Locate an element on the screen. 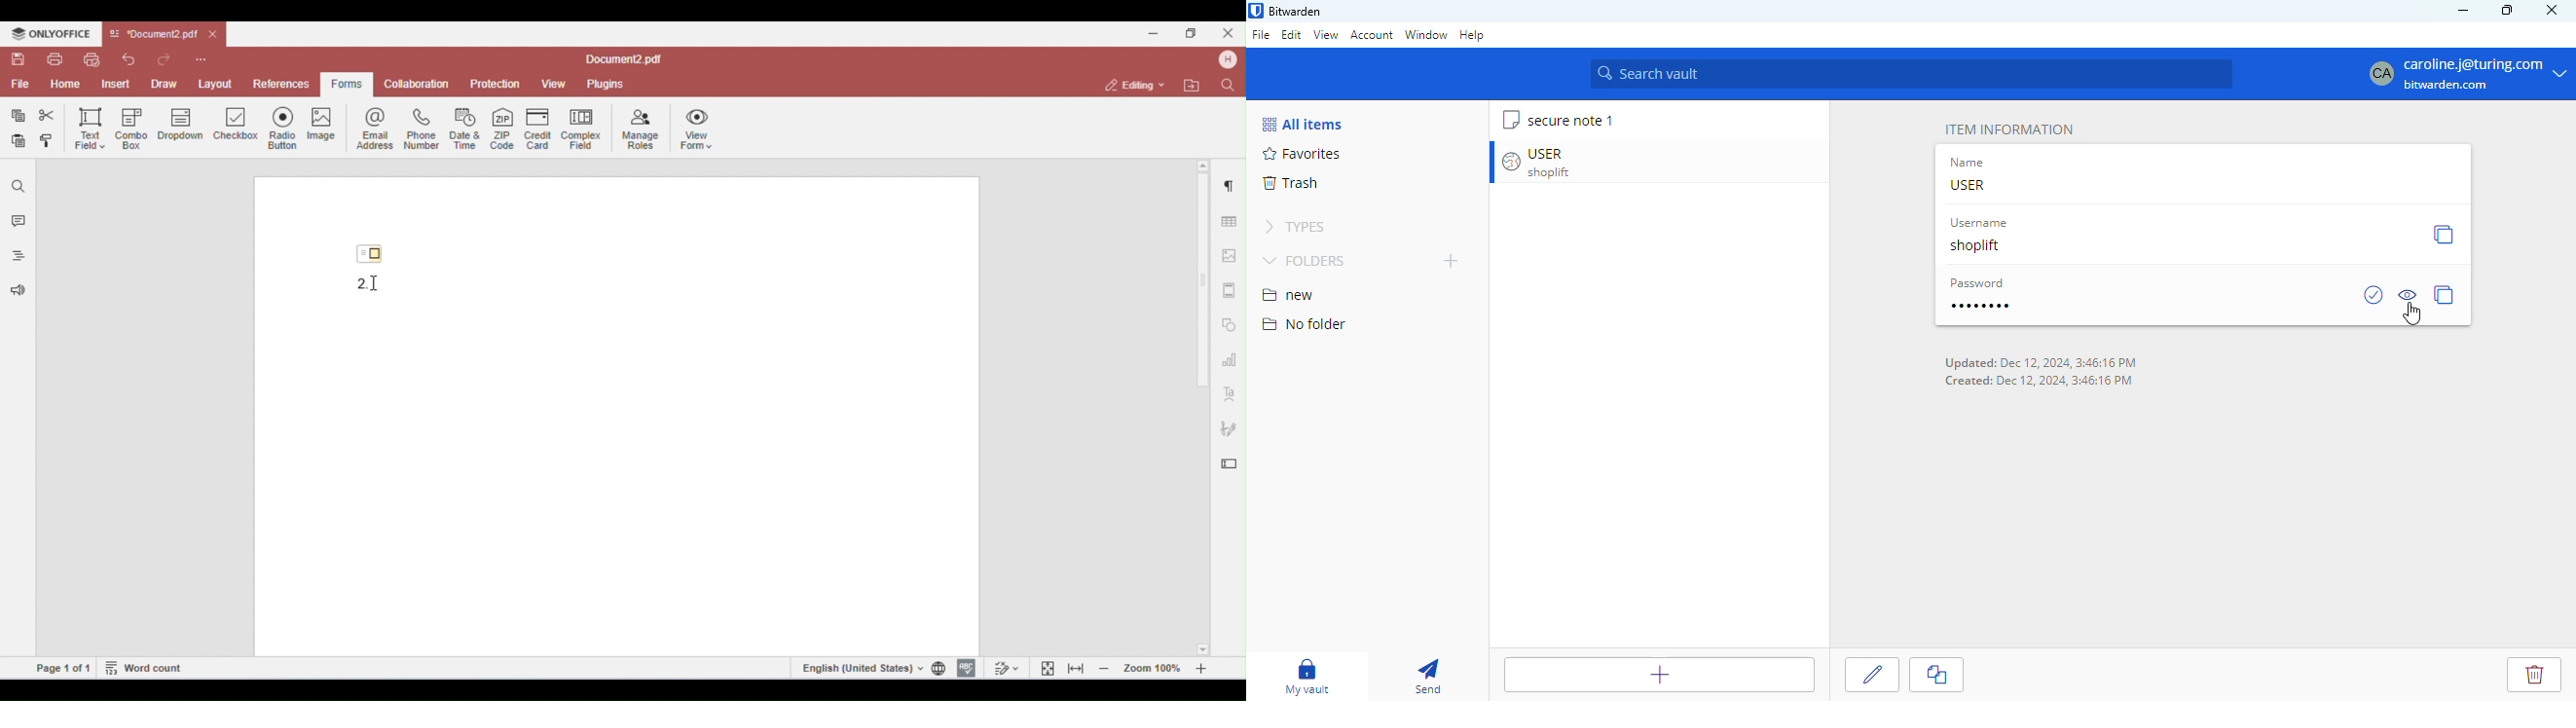 Image resolution: width=2576 pixels, height=728 pixels. hidden password is located at coordinates (1982, 306).